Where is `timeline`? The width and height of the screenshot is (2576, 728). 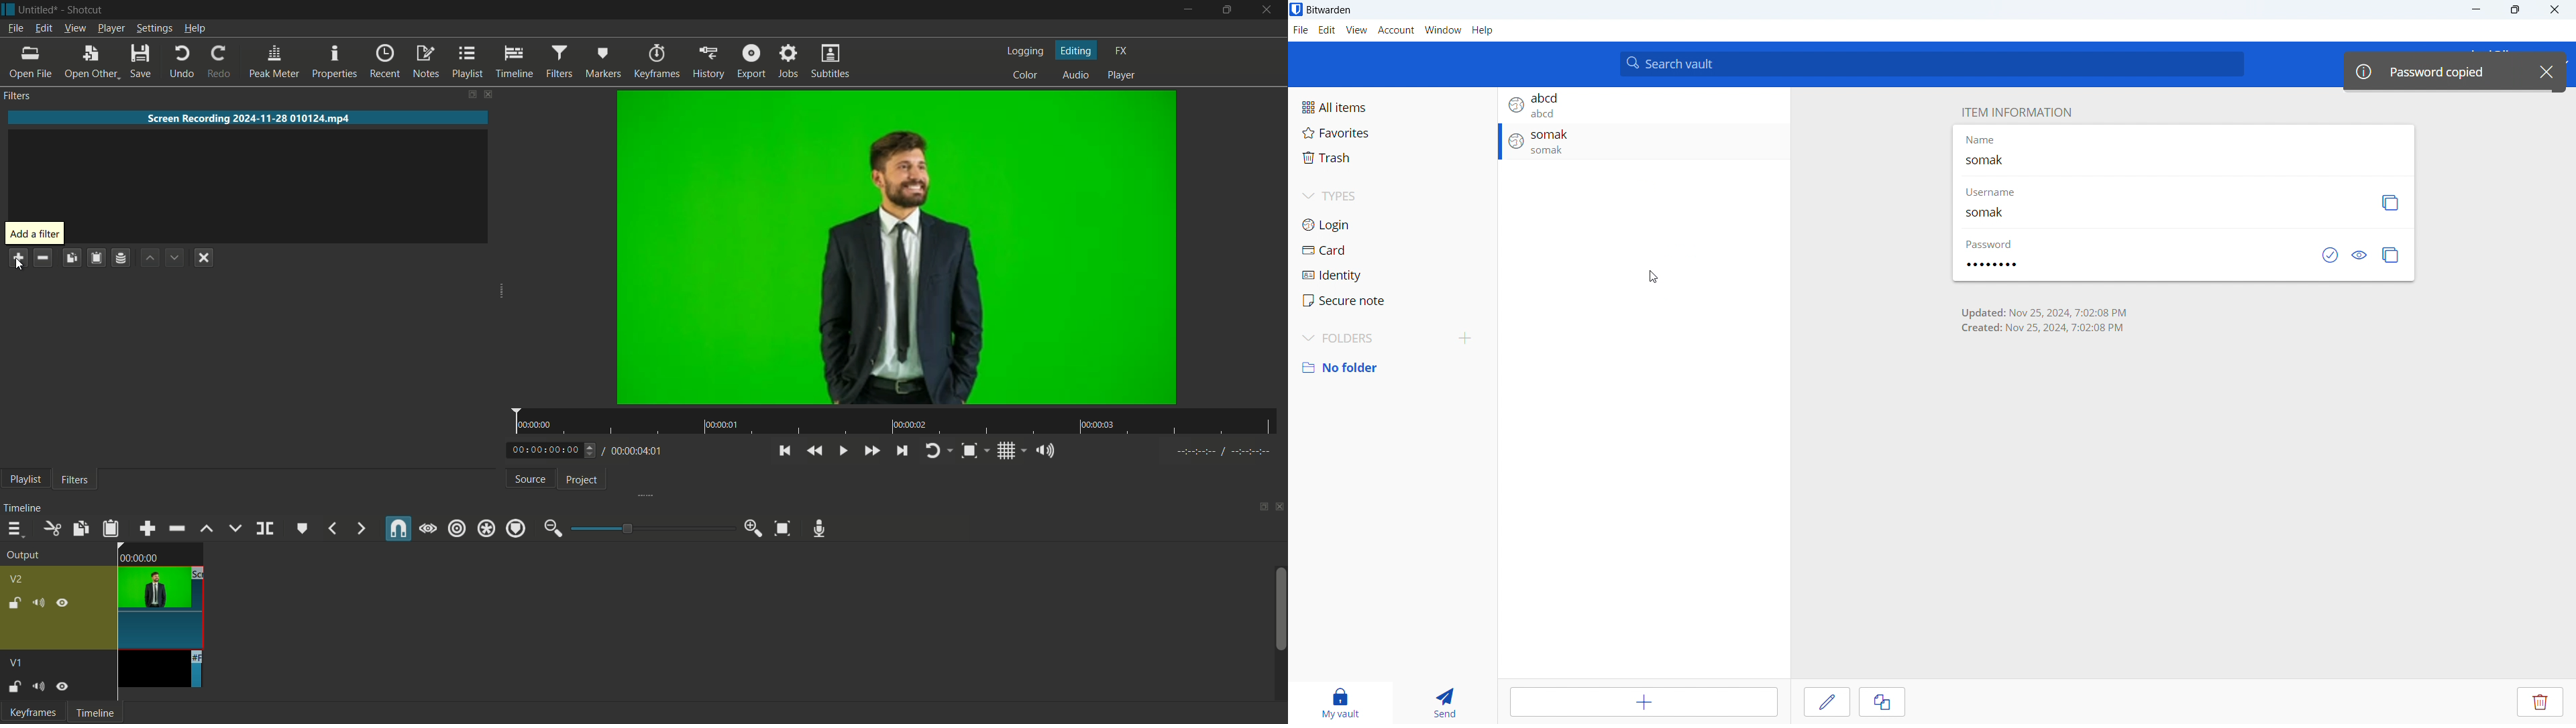 timeline is located at coordinates (96, 713).